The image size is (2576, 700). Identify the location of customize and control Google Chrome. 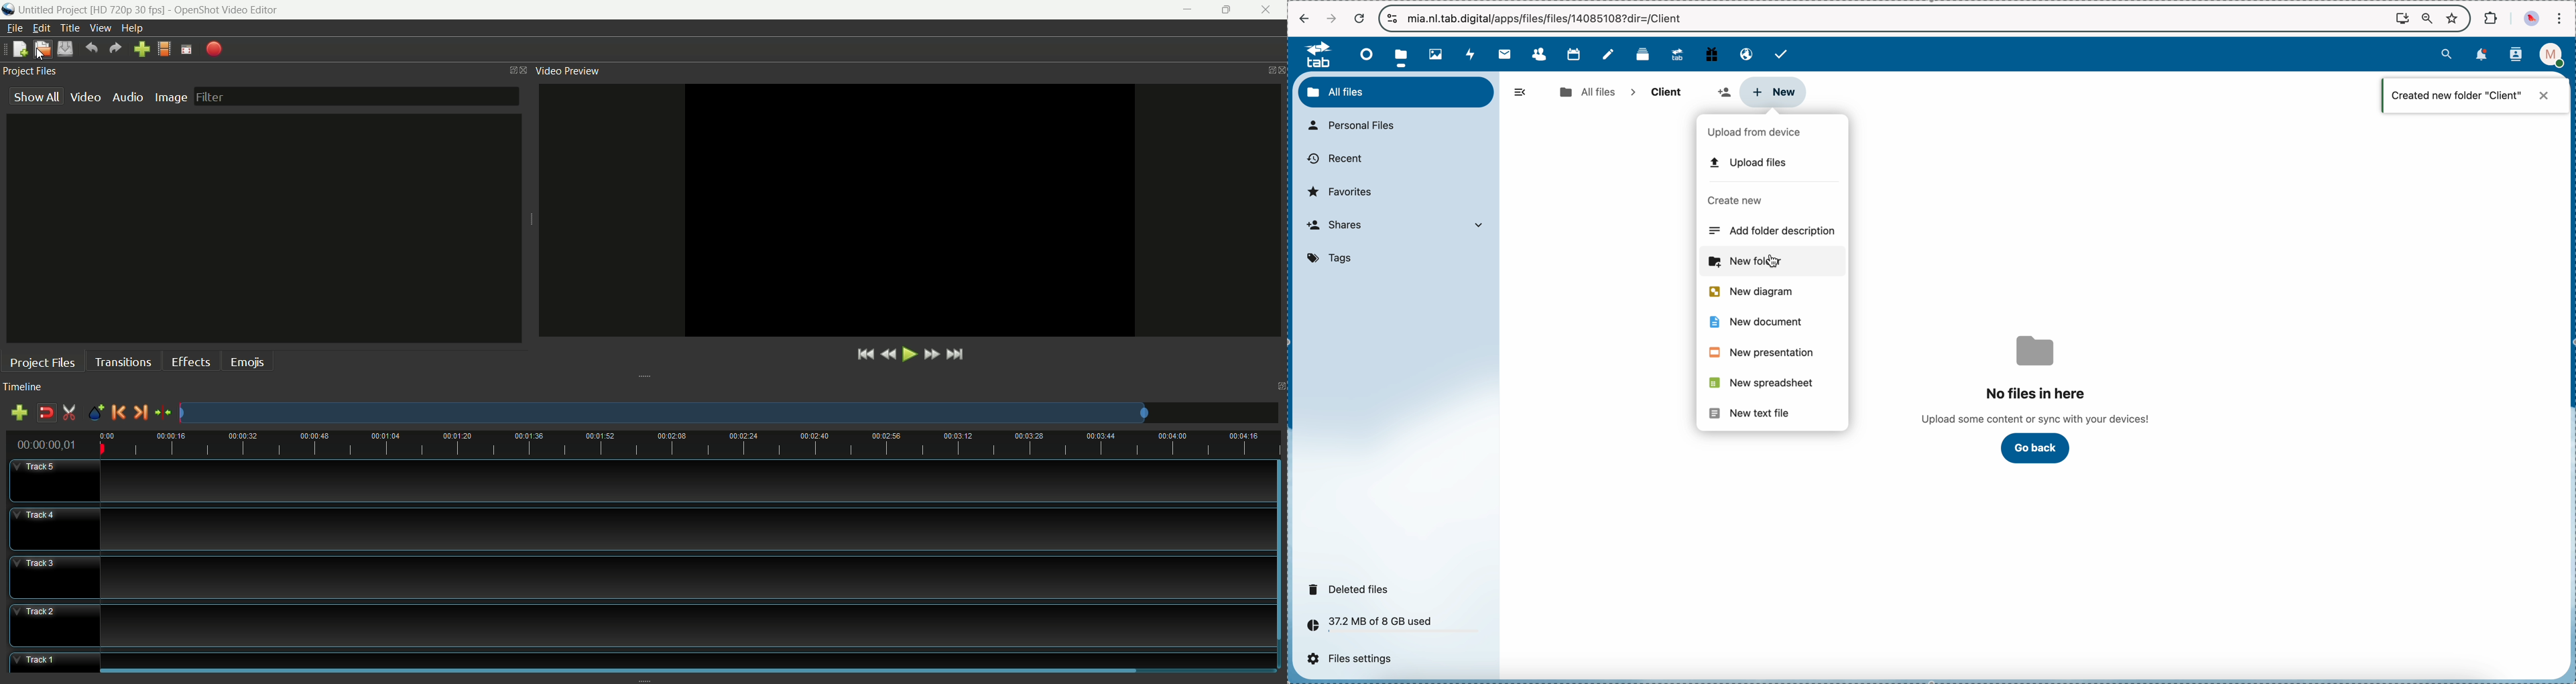
(2559, 18).